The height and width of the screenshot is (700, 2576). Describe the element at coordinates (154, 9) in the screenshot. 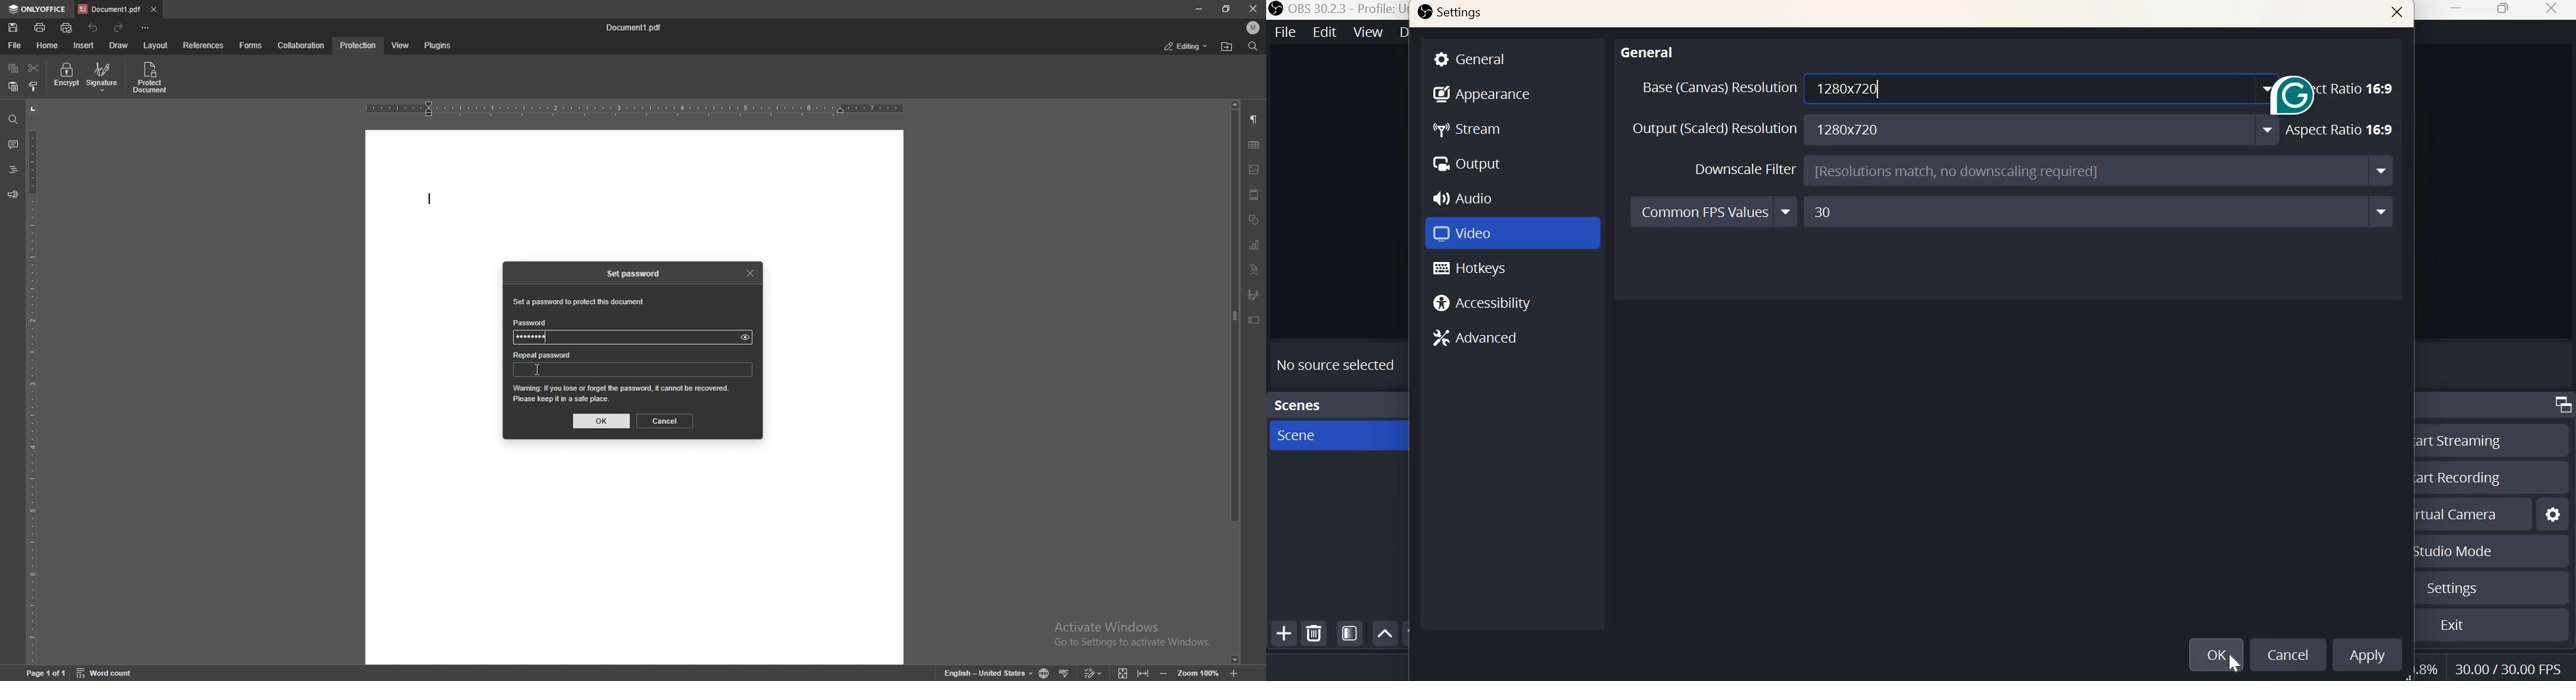

I see `close tab` at that location.